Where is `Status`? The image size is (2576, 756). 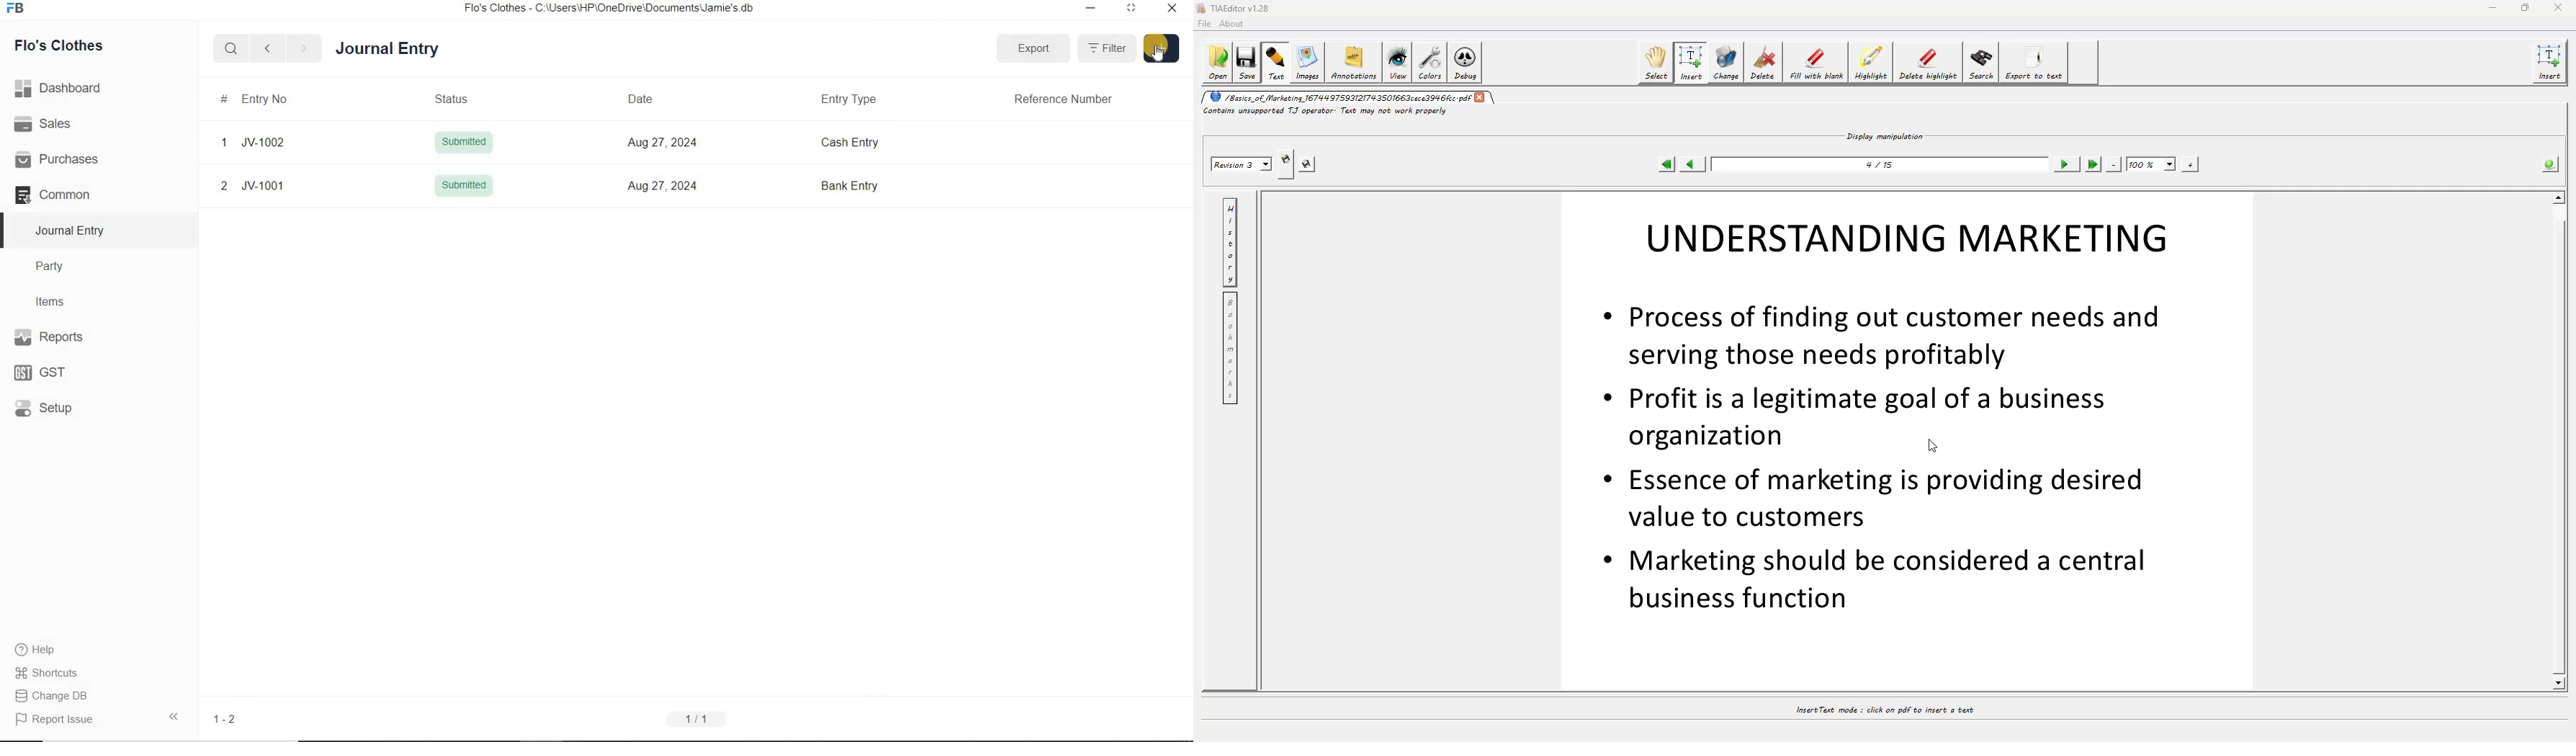 Status is located at coordinates (462, 97).